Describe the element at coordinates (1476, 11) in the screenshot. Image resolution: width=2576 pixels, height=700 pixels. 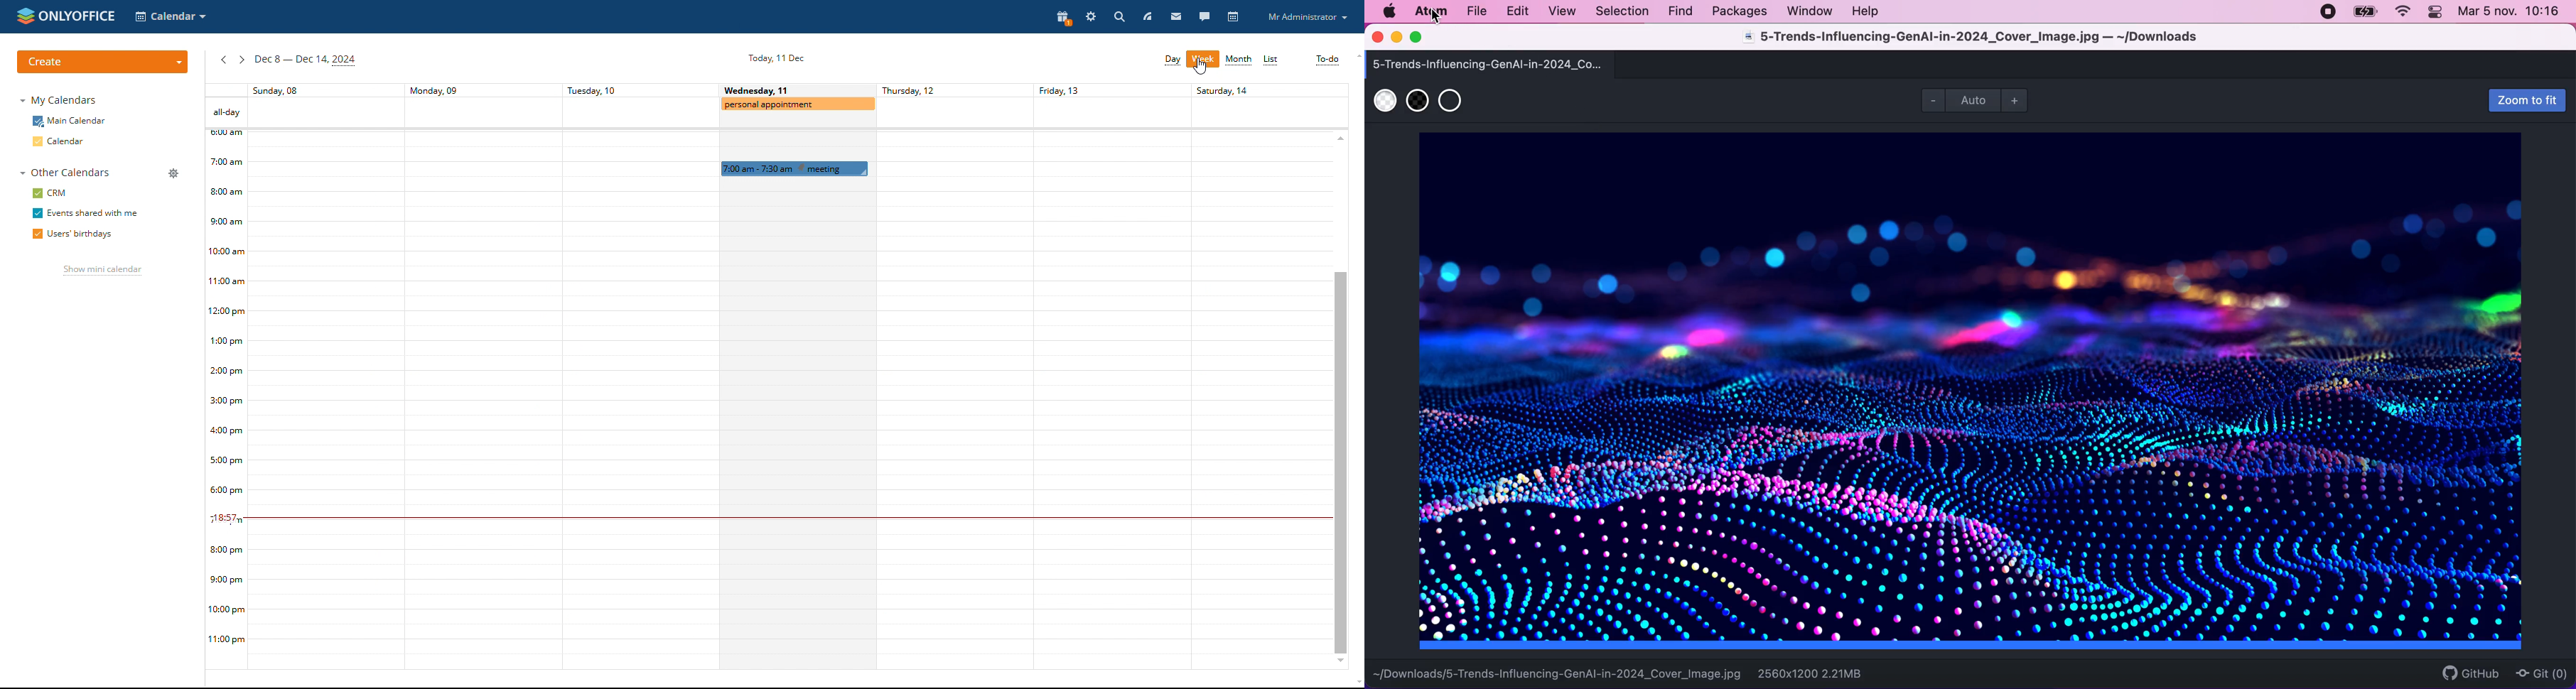
I see `file` at that location.